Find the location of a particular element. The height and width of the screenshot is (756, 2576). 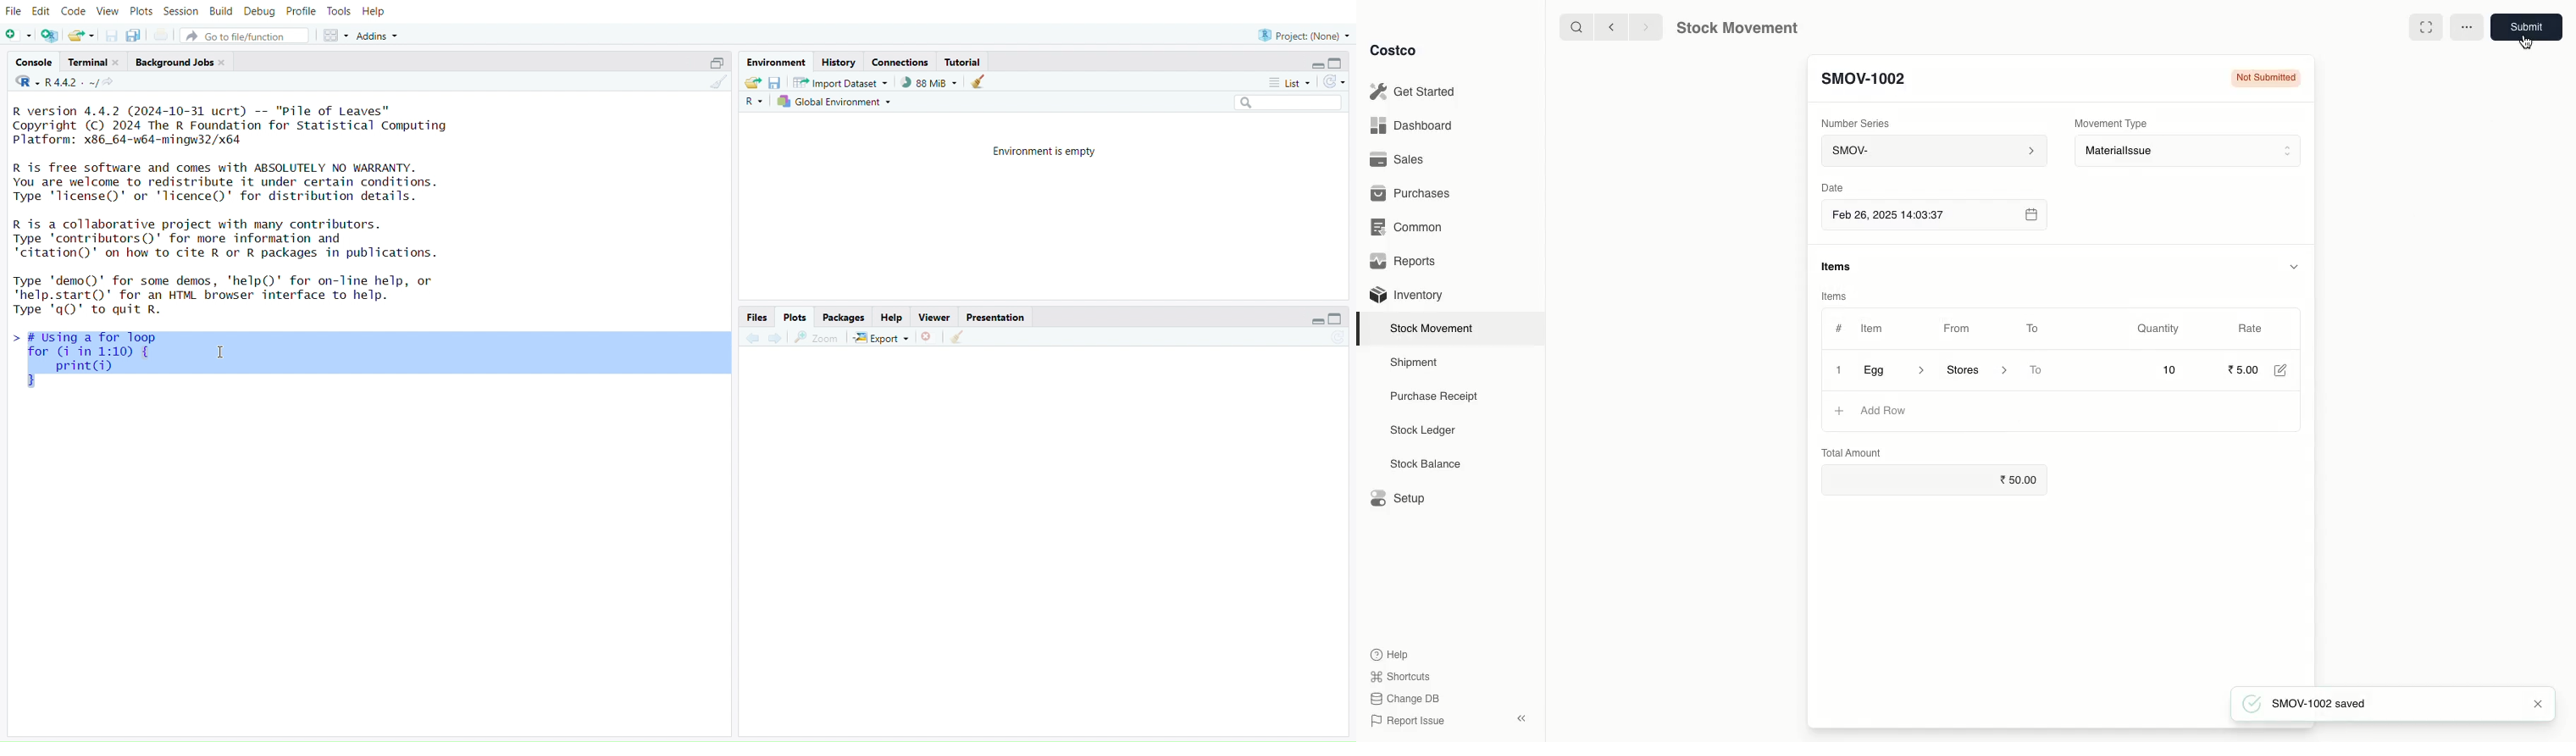

Items is located at coordinates (1832, 296).